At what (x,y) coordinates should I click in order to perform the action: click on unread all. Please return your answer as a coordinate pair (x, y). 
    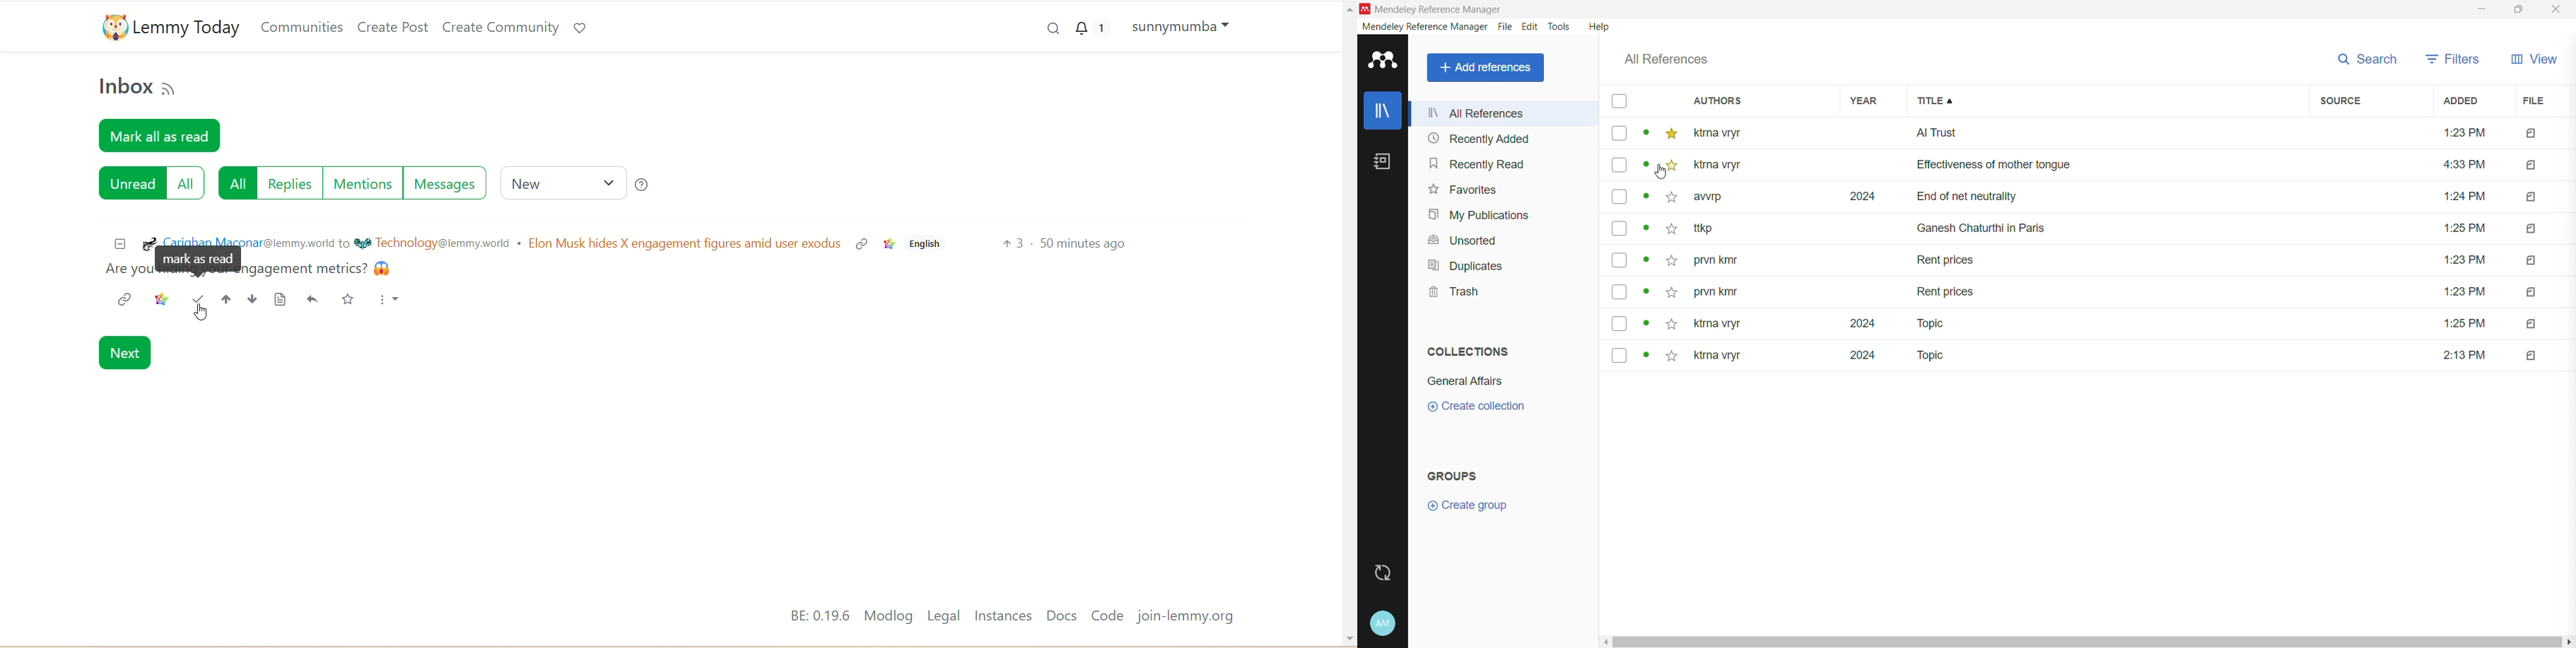
    Looking at the image, I should click on (151, 187).